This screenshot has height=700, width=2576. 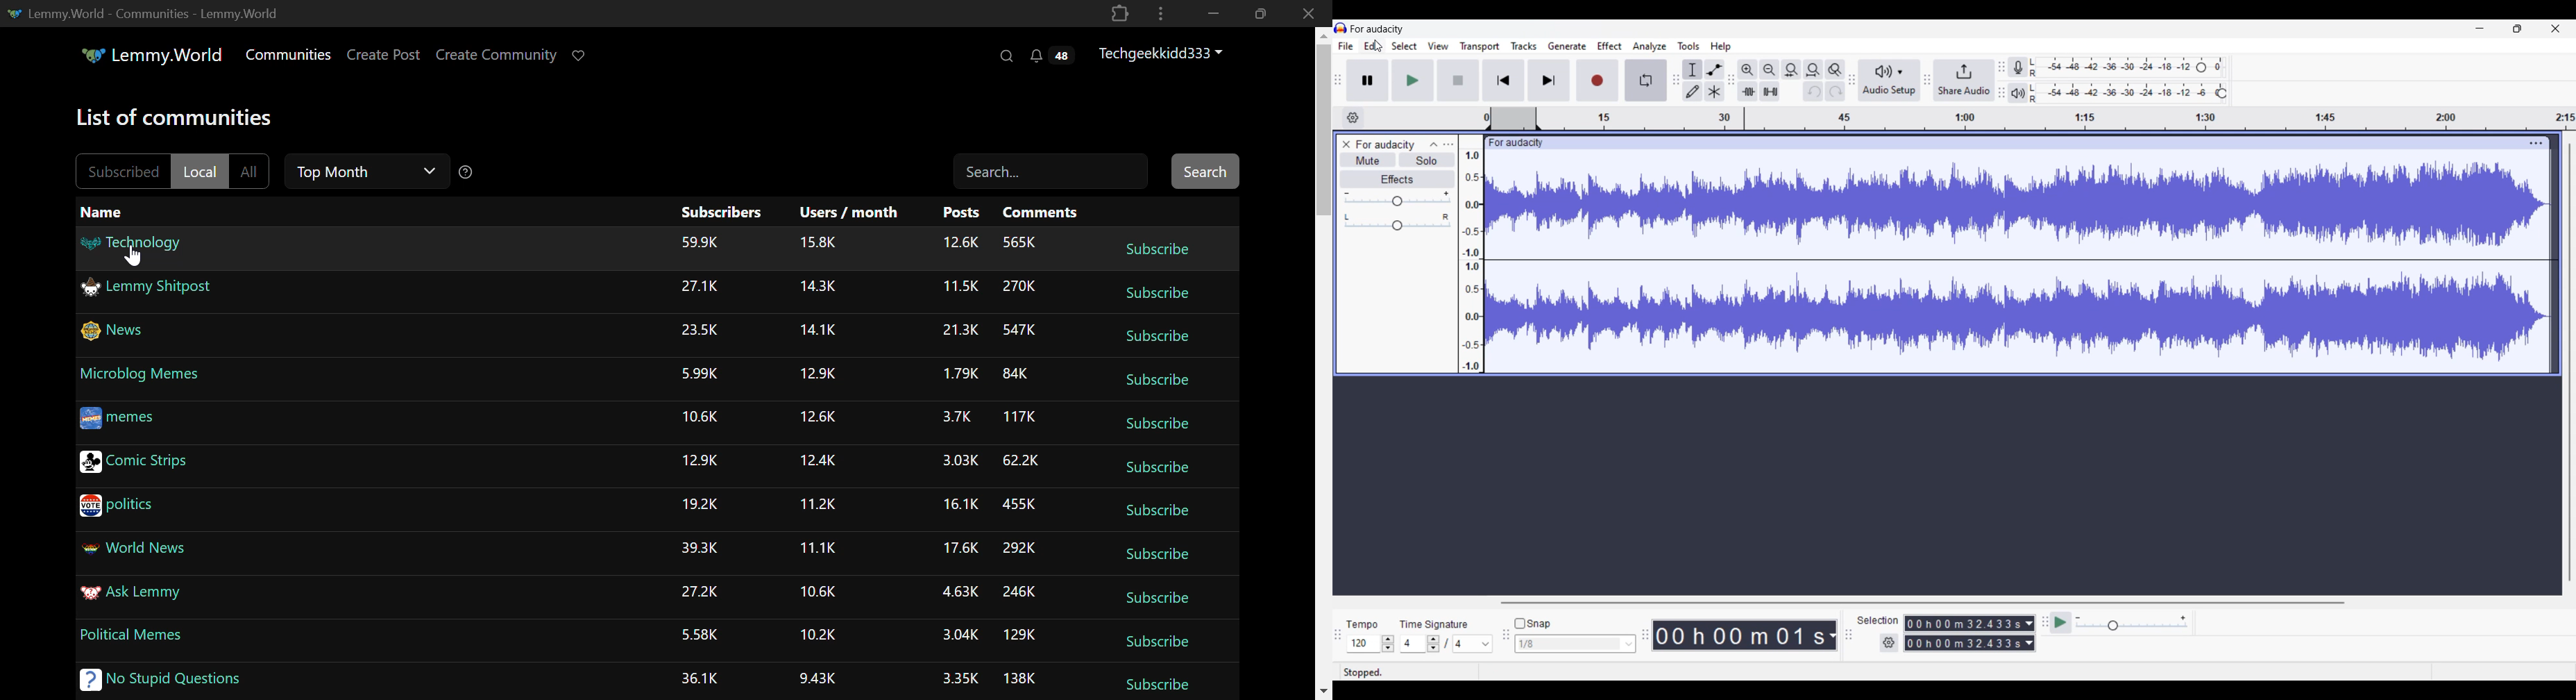 What do you see at coordinates (2132, 622) in the screenshot?
I see `Playback speed scale` at bounding box center [2132, 622].